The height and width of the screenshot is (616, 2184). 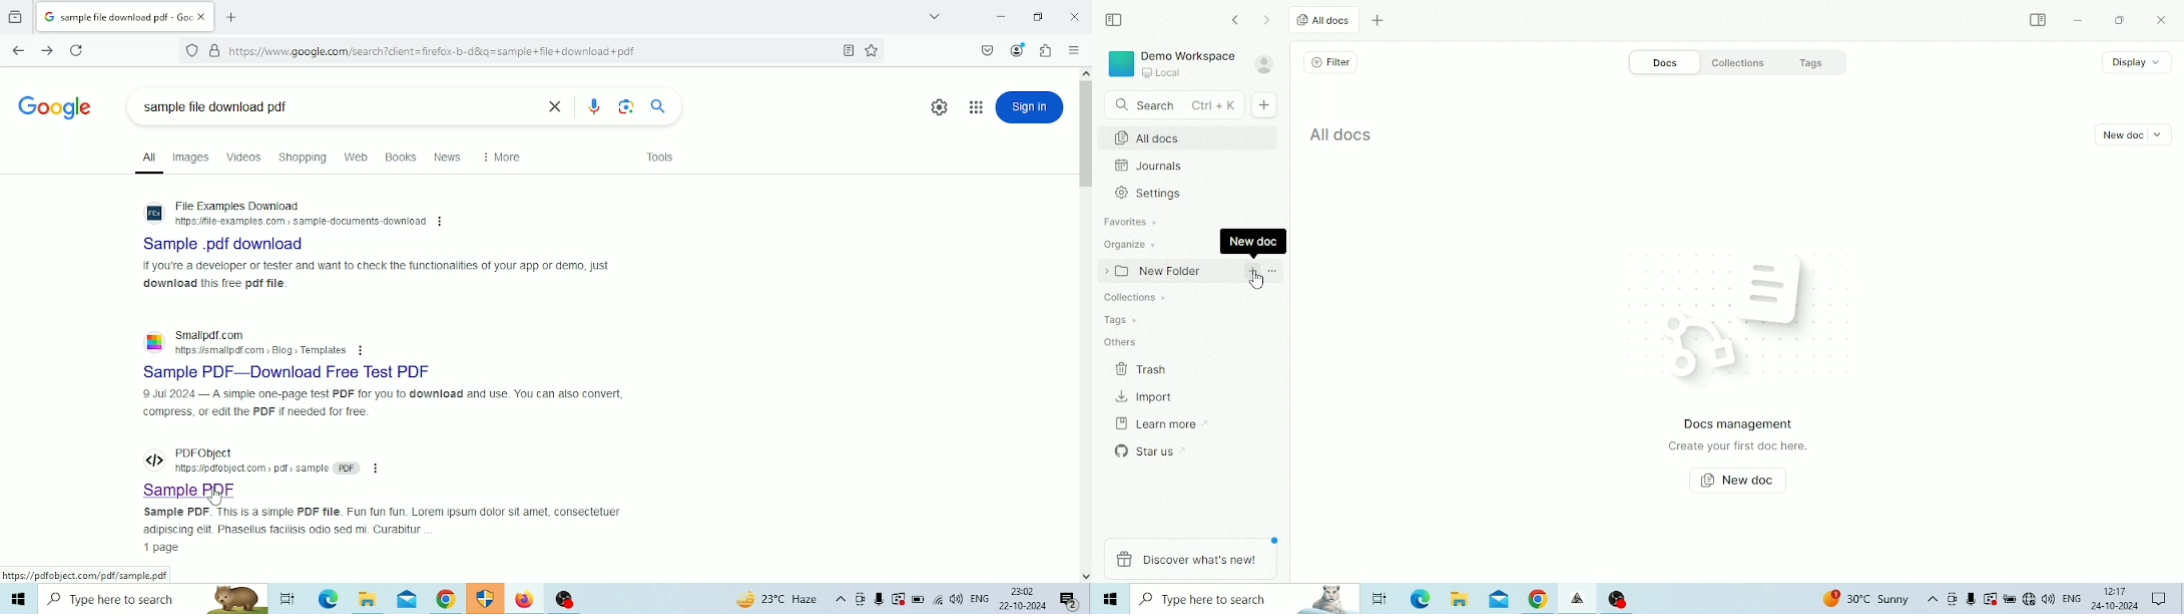 What do you see at coordinates (215, 496) in the screenshot?
I see `Cursor` at bounding box center [215, 496].